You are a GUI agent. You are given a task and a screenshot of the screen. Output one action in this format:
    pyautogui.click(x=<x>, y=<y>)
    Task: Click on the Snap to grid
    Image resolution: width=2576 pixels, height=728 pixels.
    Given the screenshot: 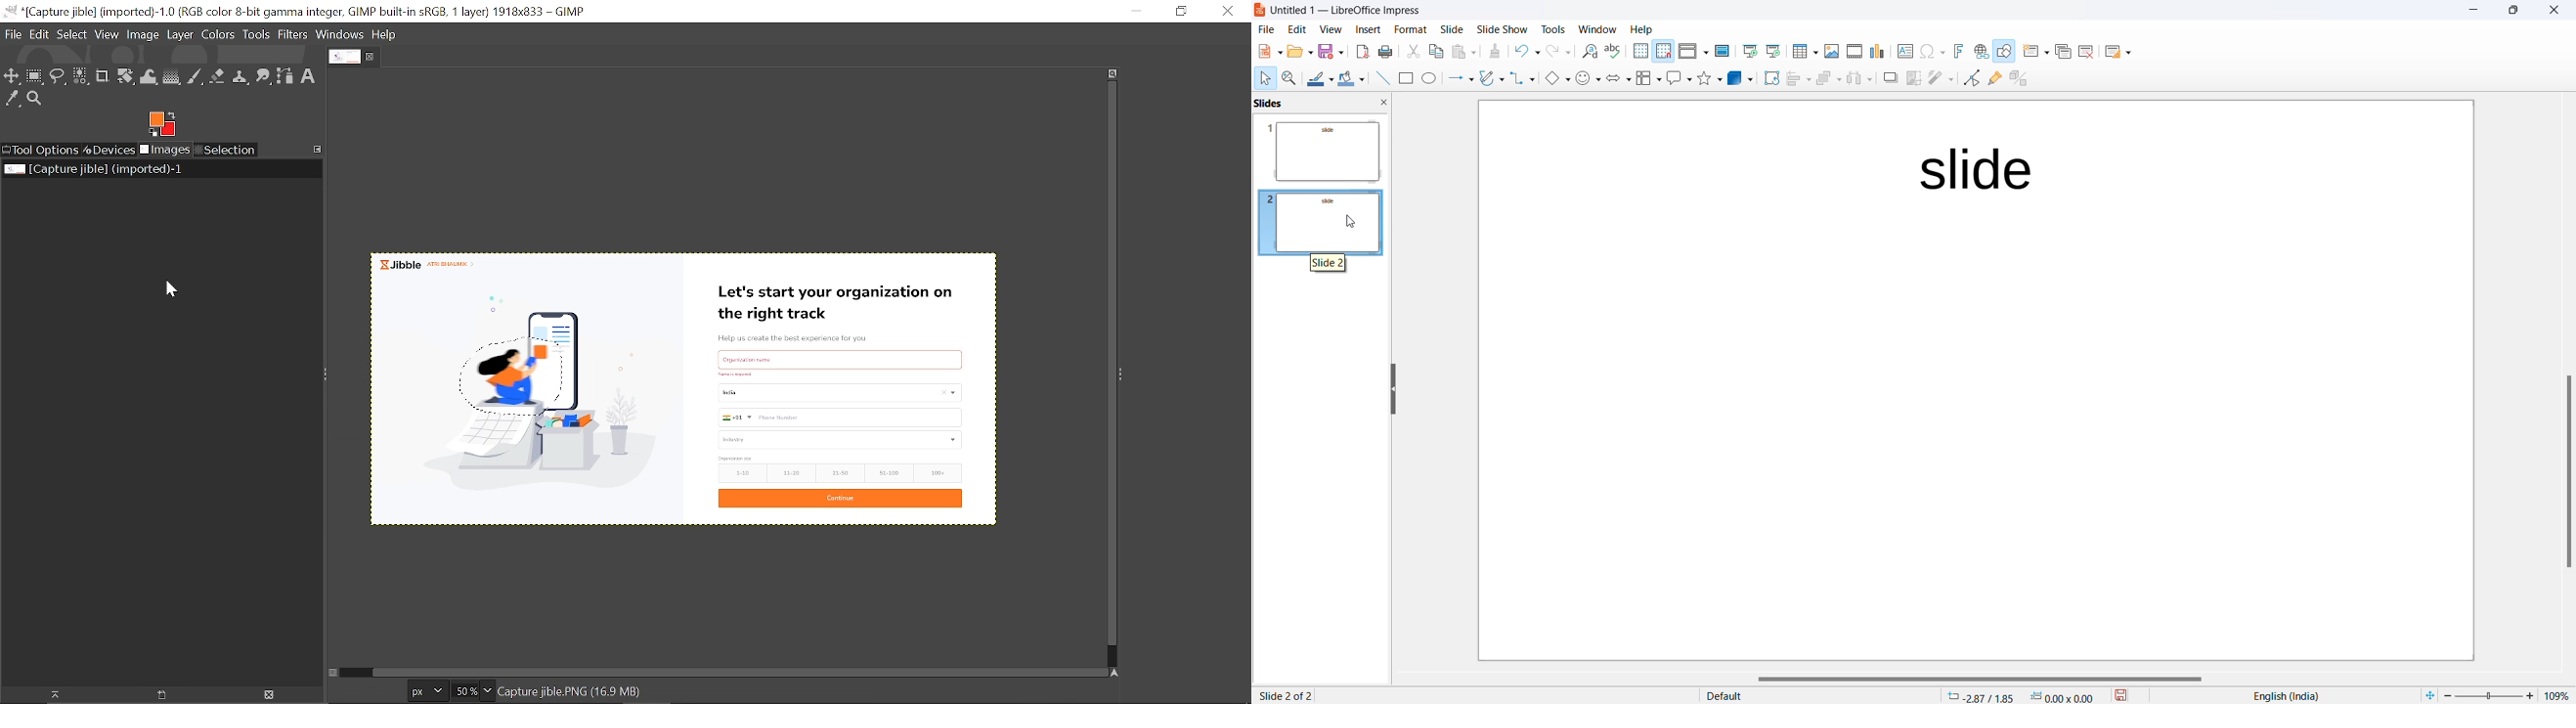 What is the action you would take?
    pyautogui.click(x=1664, y=51)
    